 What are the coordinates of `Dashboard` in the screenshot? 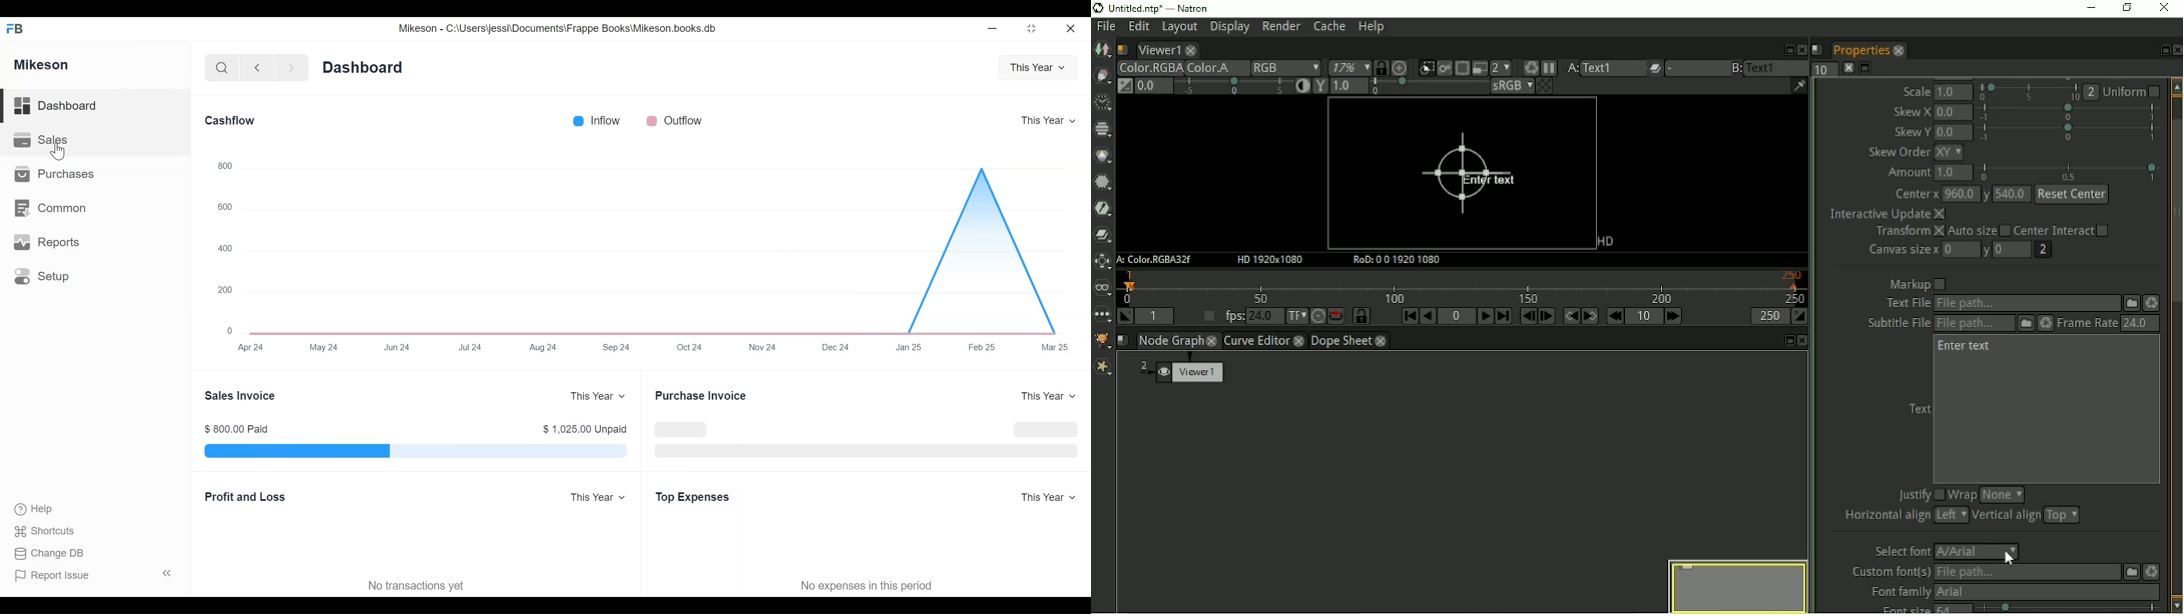 It's located at (74, 106).